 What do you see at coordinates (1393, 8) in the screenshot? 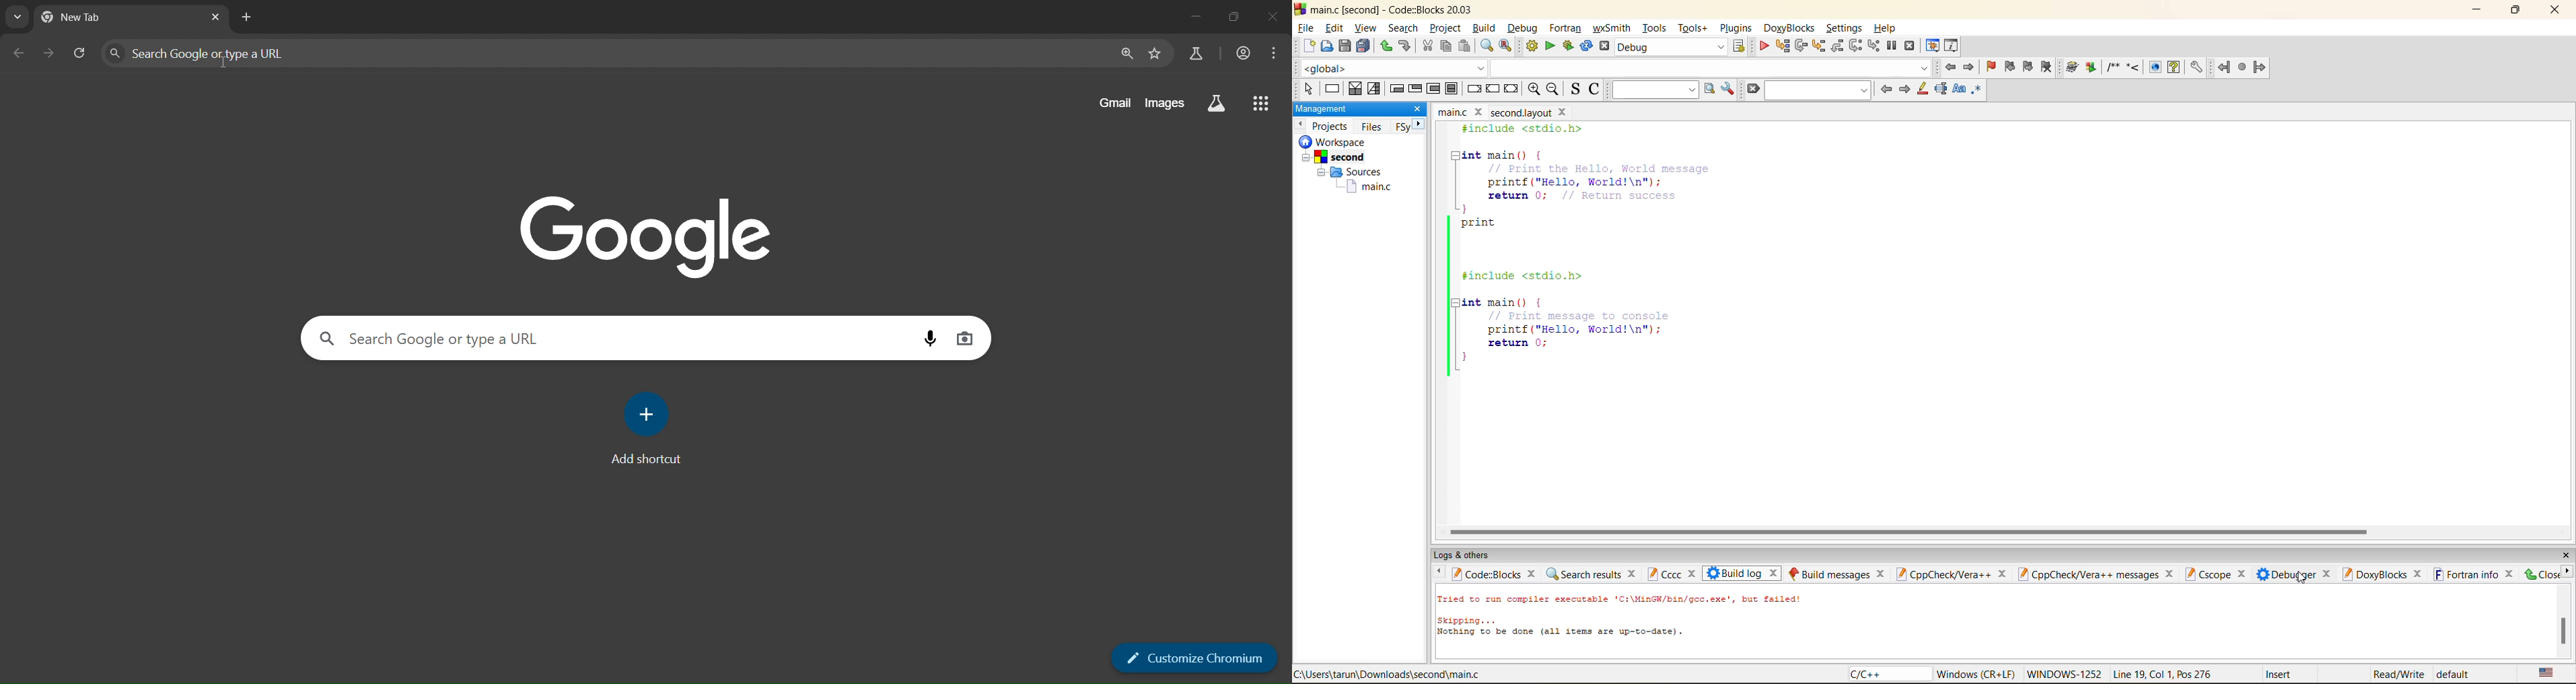
I see `app name and file name` at bounding box center [1393, 8].